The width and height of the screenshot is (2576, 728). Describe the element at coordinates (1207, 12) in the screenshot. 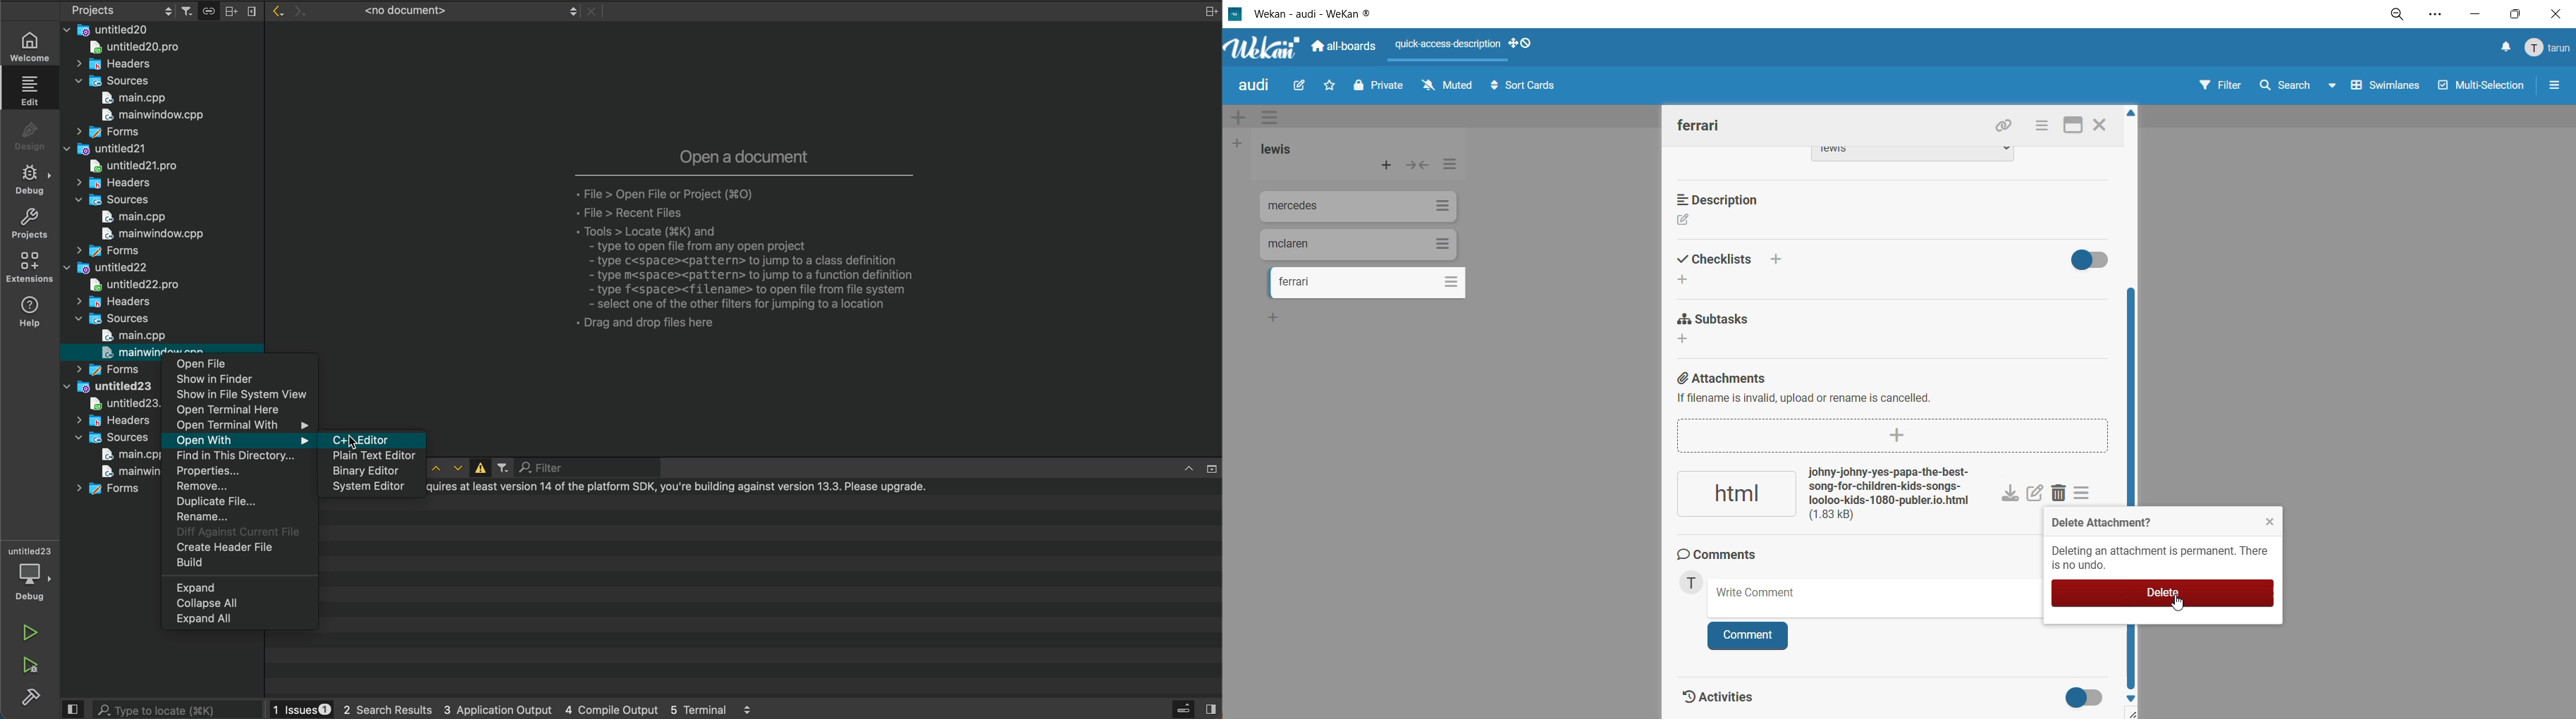

I see `split` at that location.